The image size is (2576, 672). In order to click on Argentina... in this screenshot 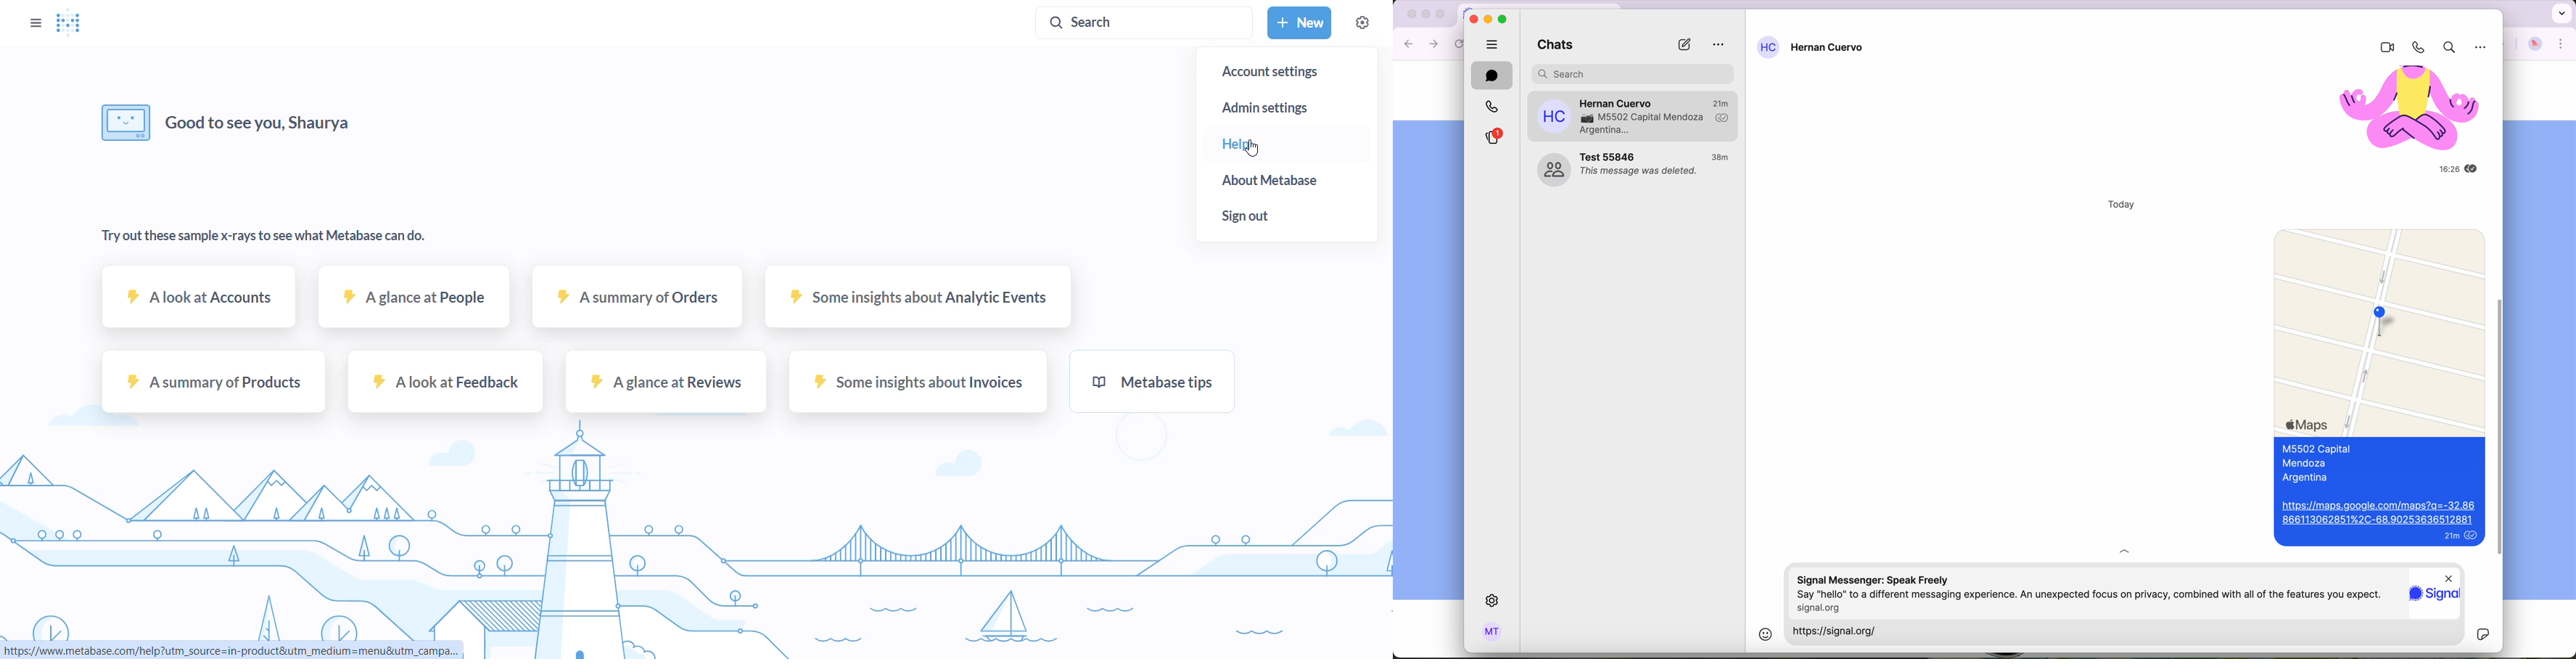, I will do `click(1605, 131)`.